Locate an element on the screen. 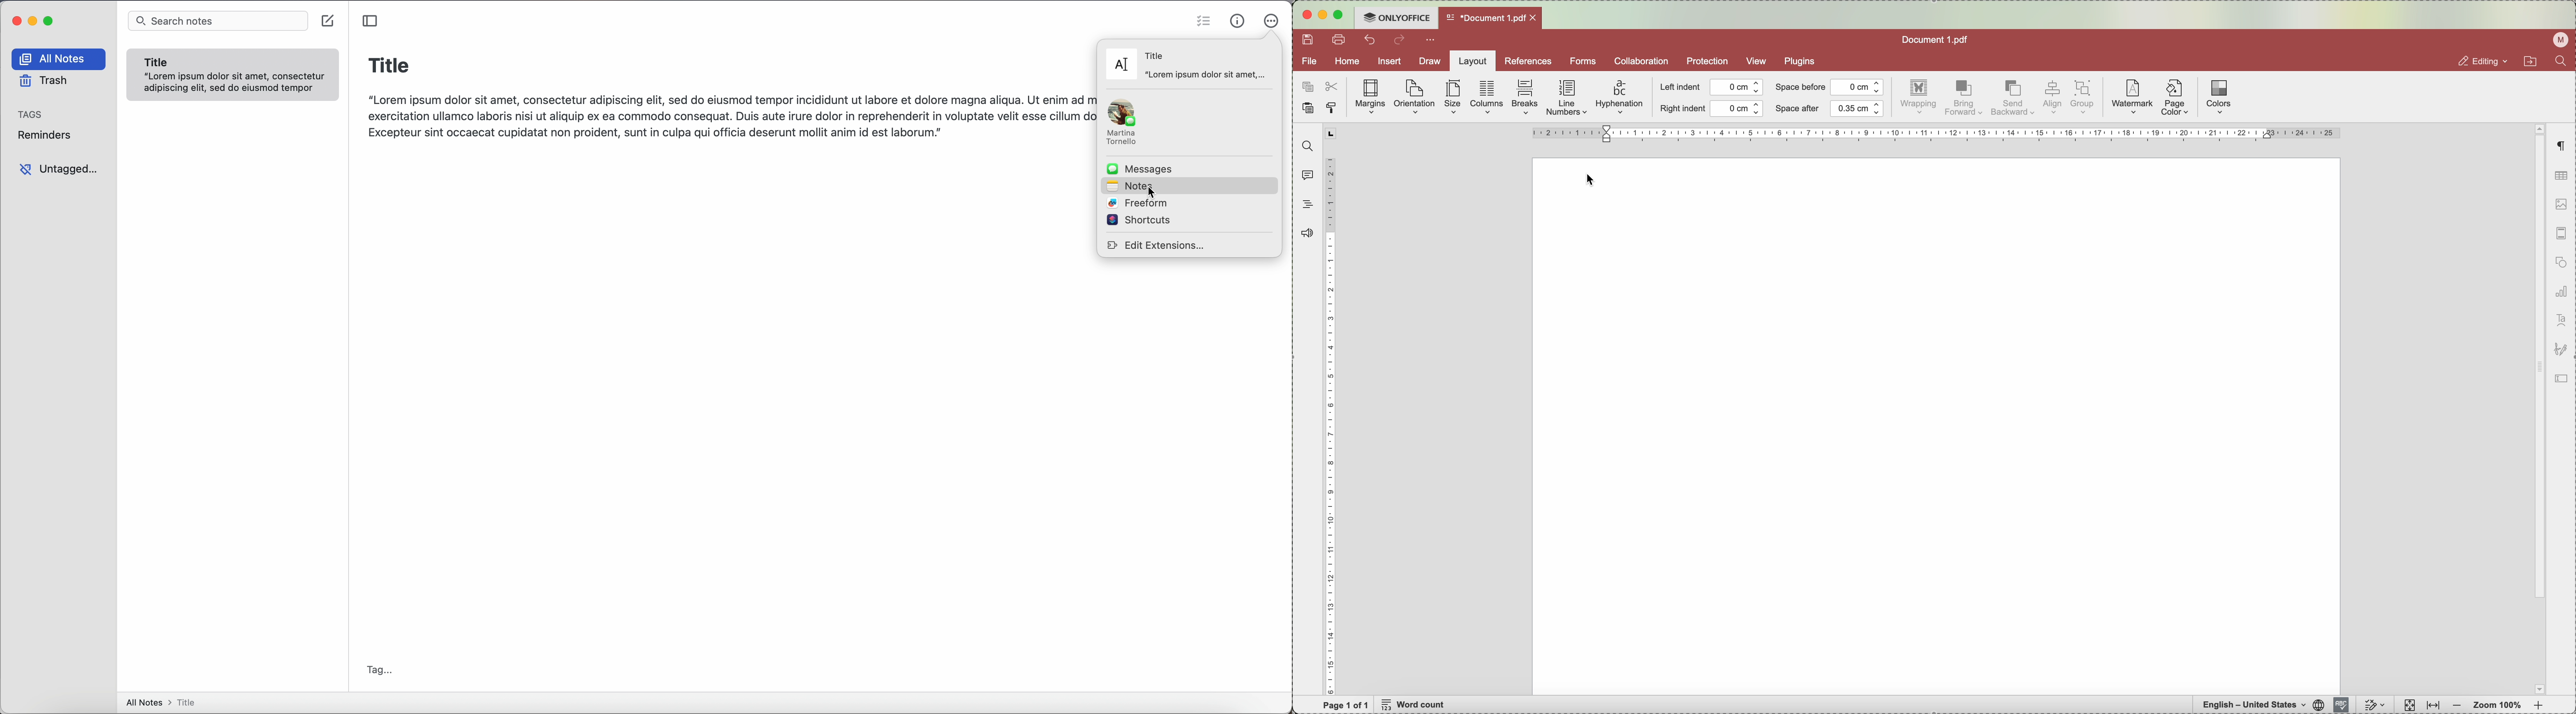  line numbers is located at coordinates (1568, 99).